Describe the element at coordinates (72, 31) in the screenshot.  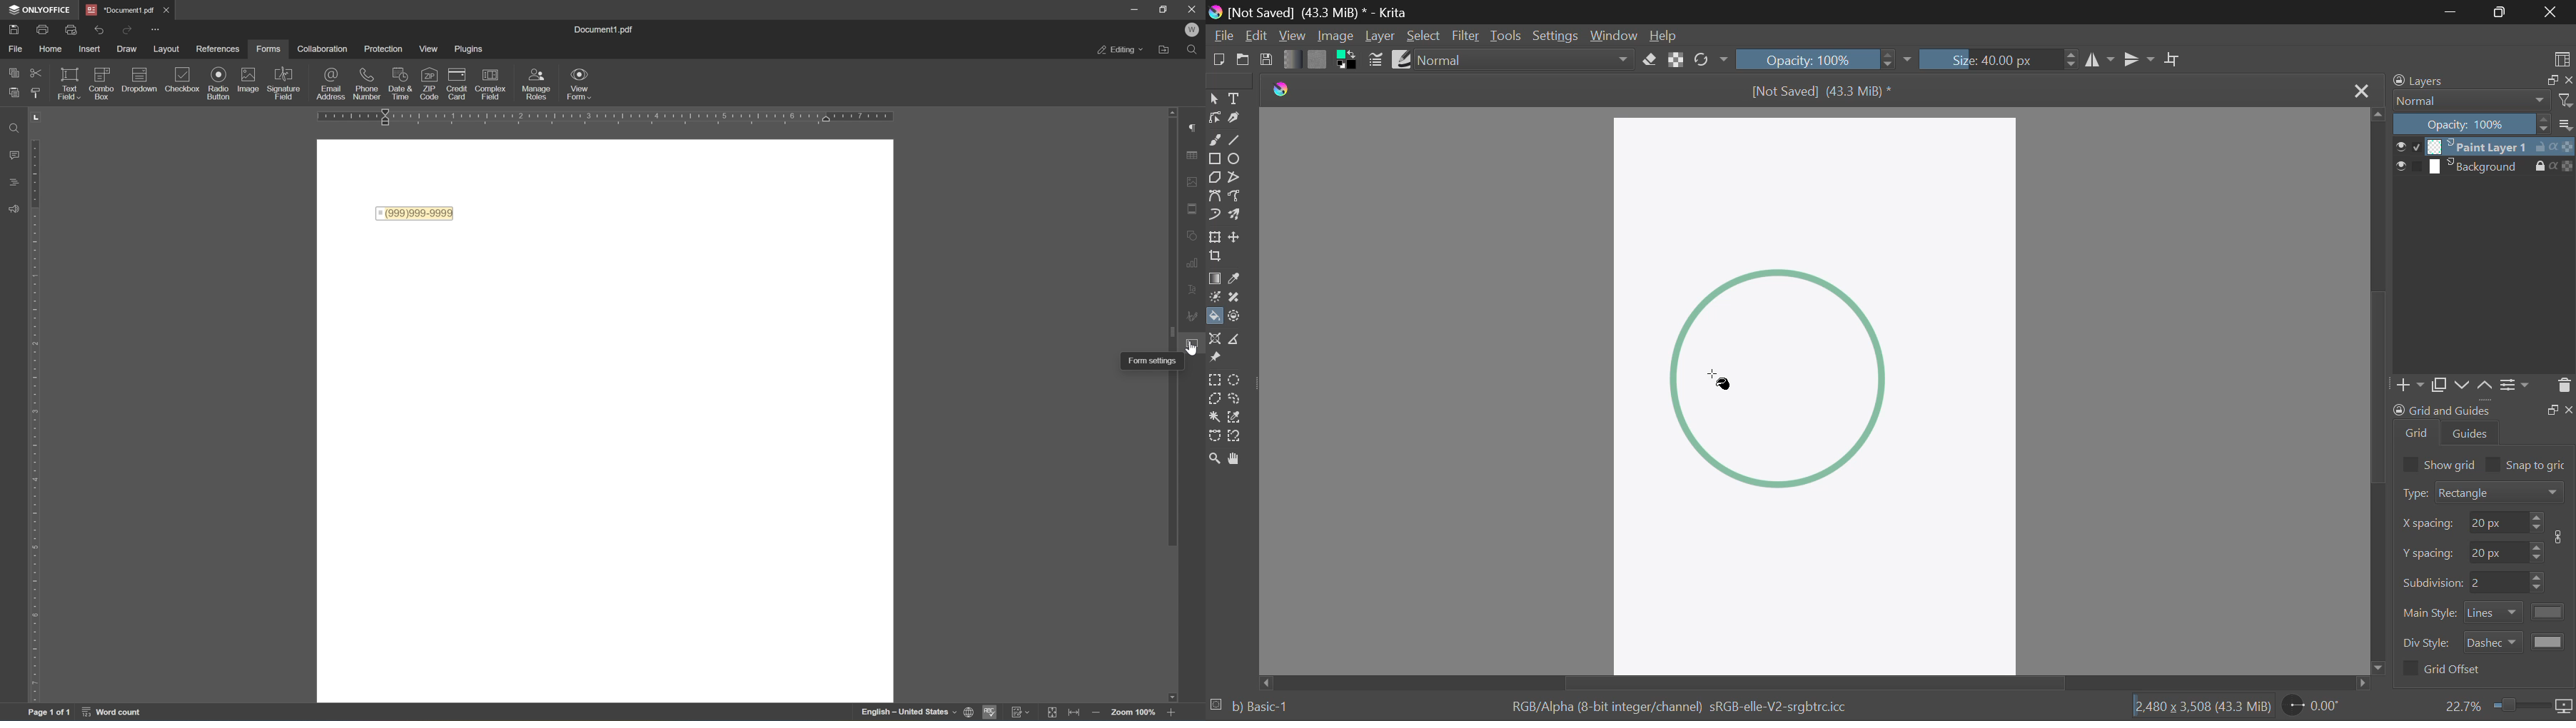
I see `print` at that location.